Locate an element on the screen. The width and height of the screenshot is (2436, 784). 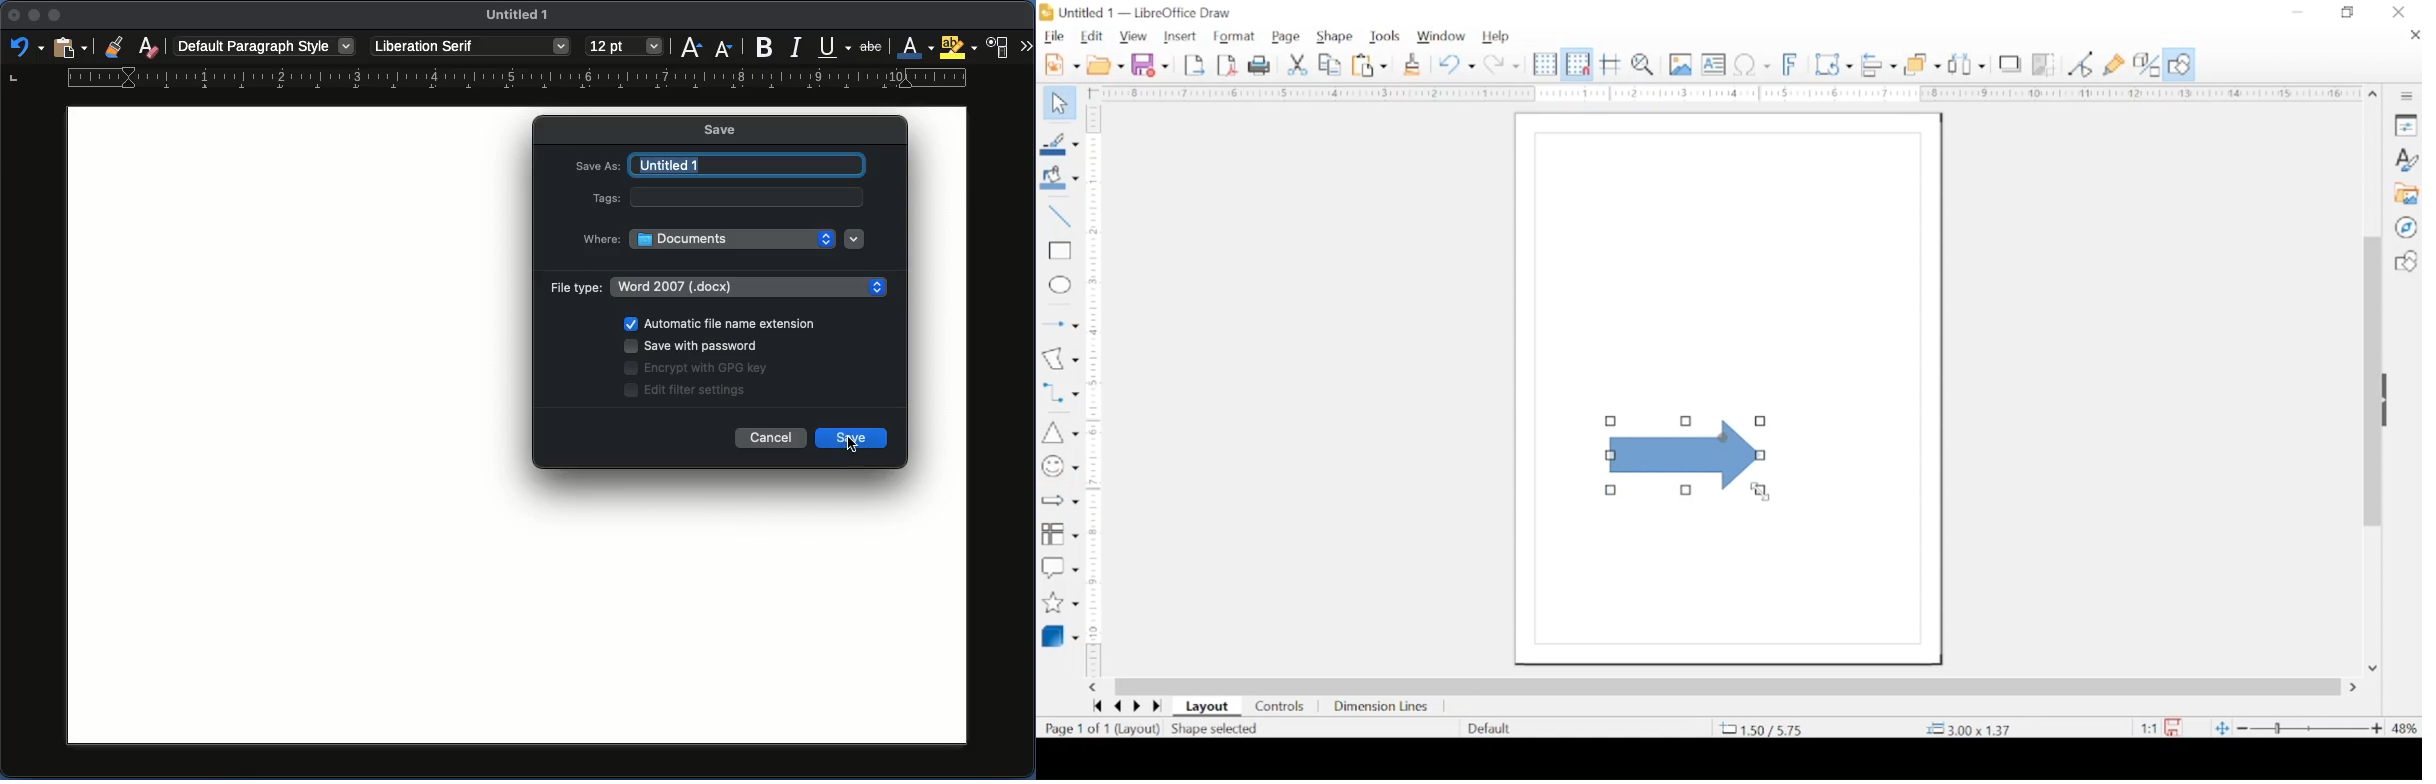
Ruler is located at coordinates (488, 80).